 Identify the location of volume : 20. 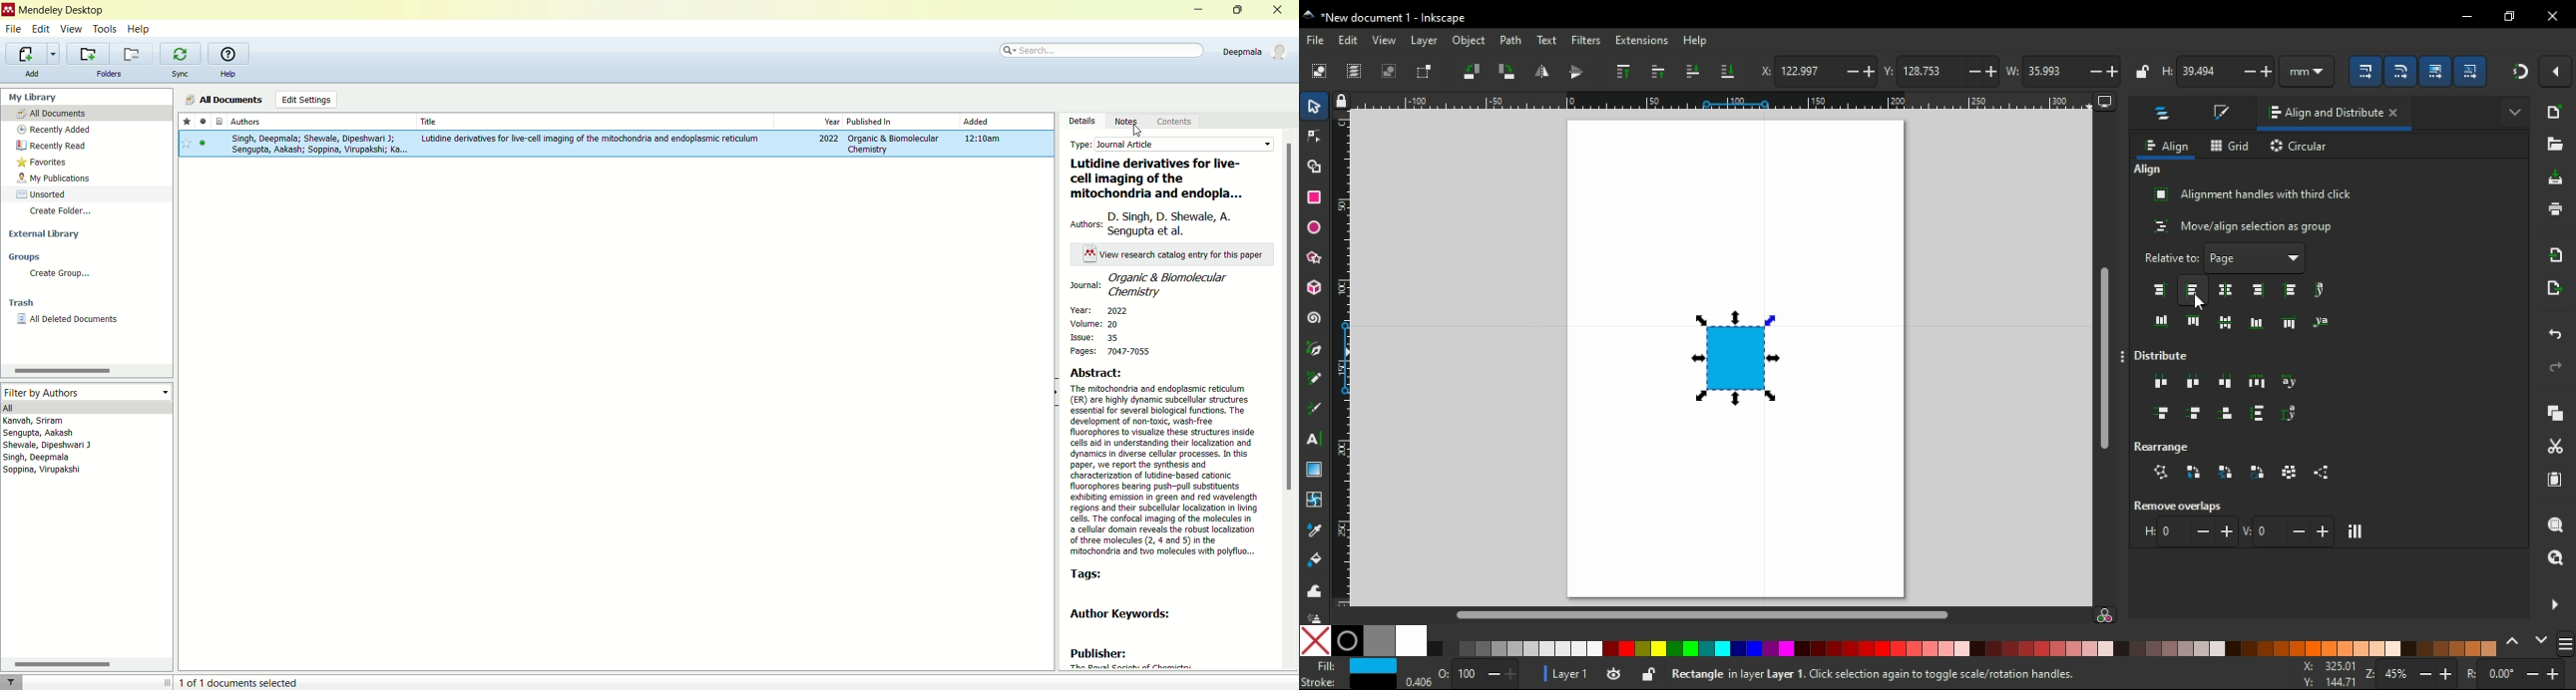
(1097, 323).